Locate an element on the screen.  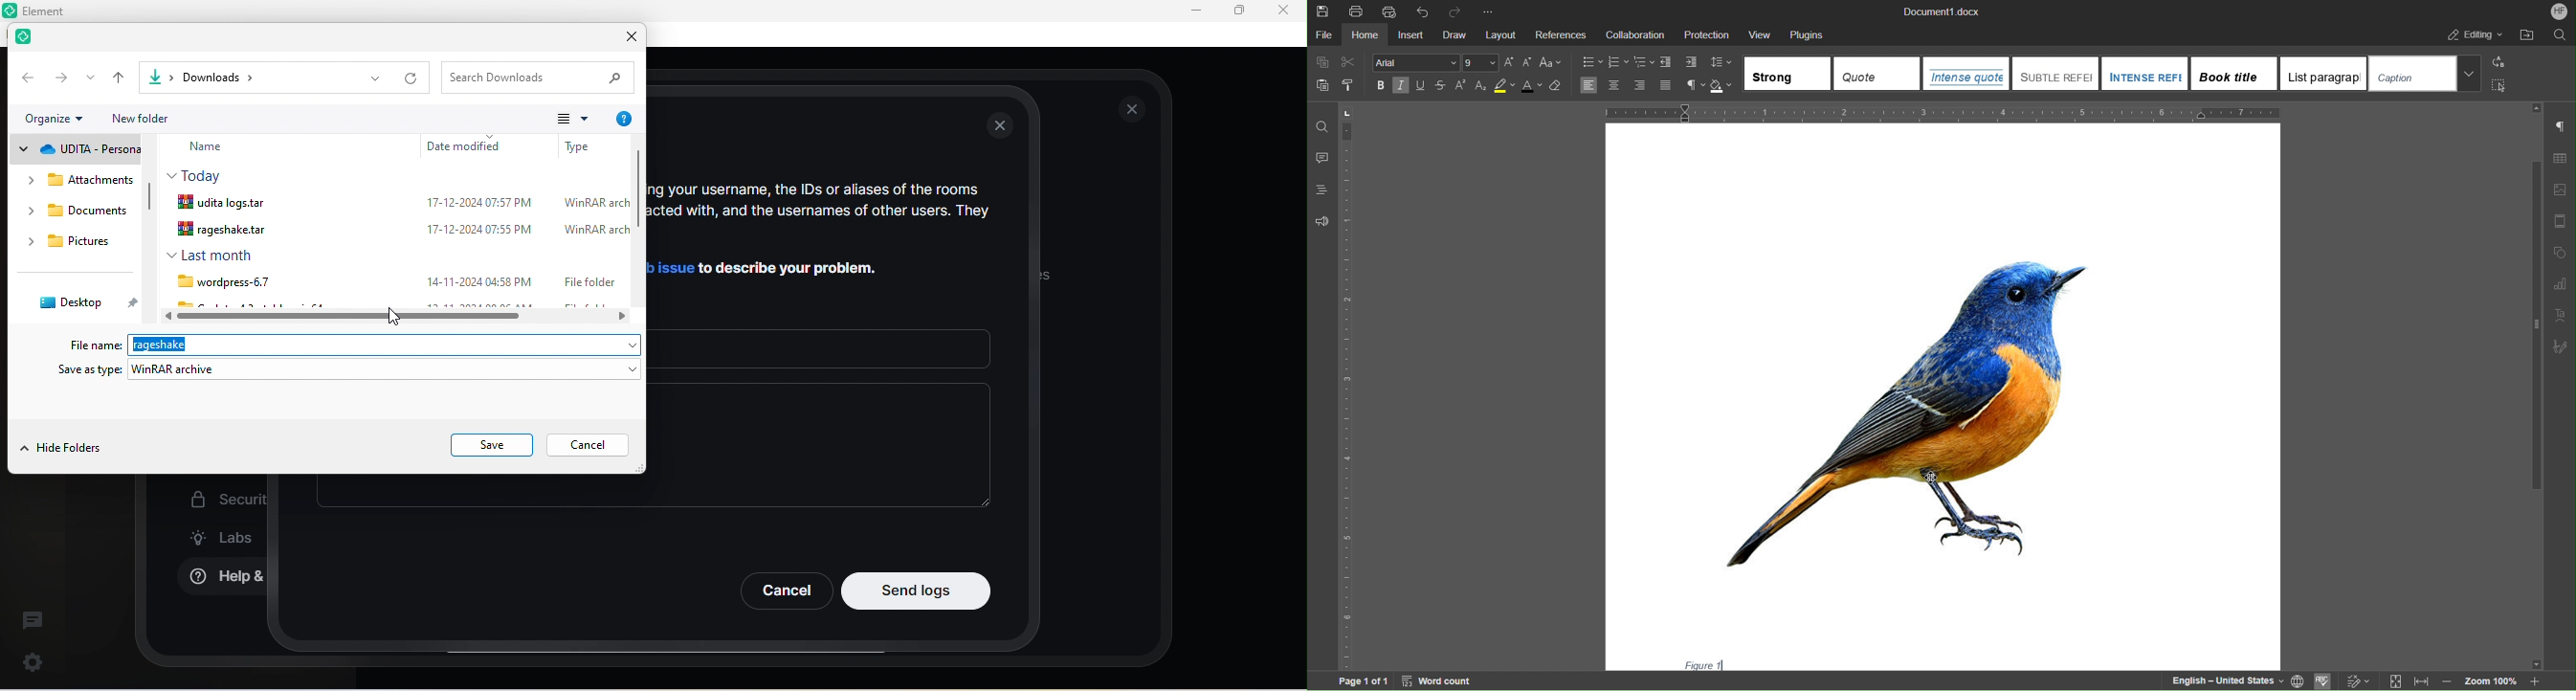
File is located at coordinates (1326, 36).